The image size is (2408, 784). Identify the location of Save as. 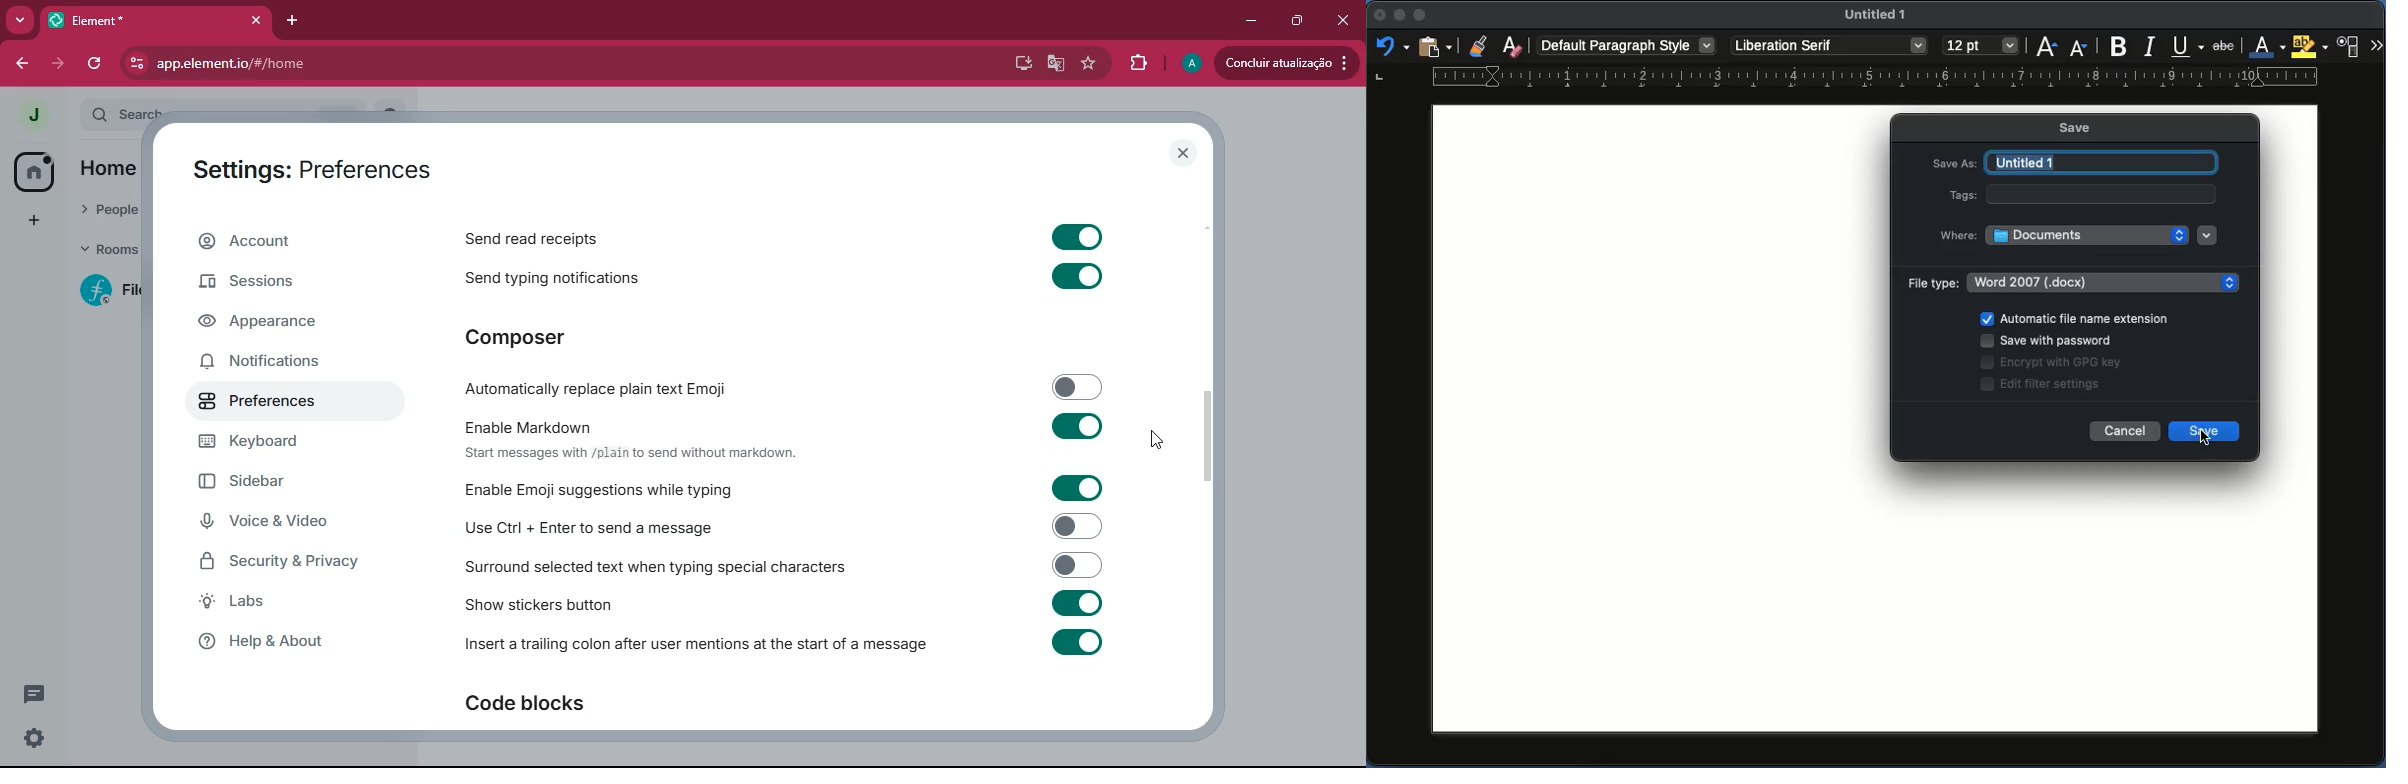
(1955, 160).